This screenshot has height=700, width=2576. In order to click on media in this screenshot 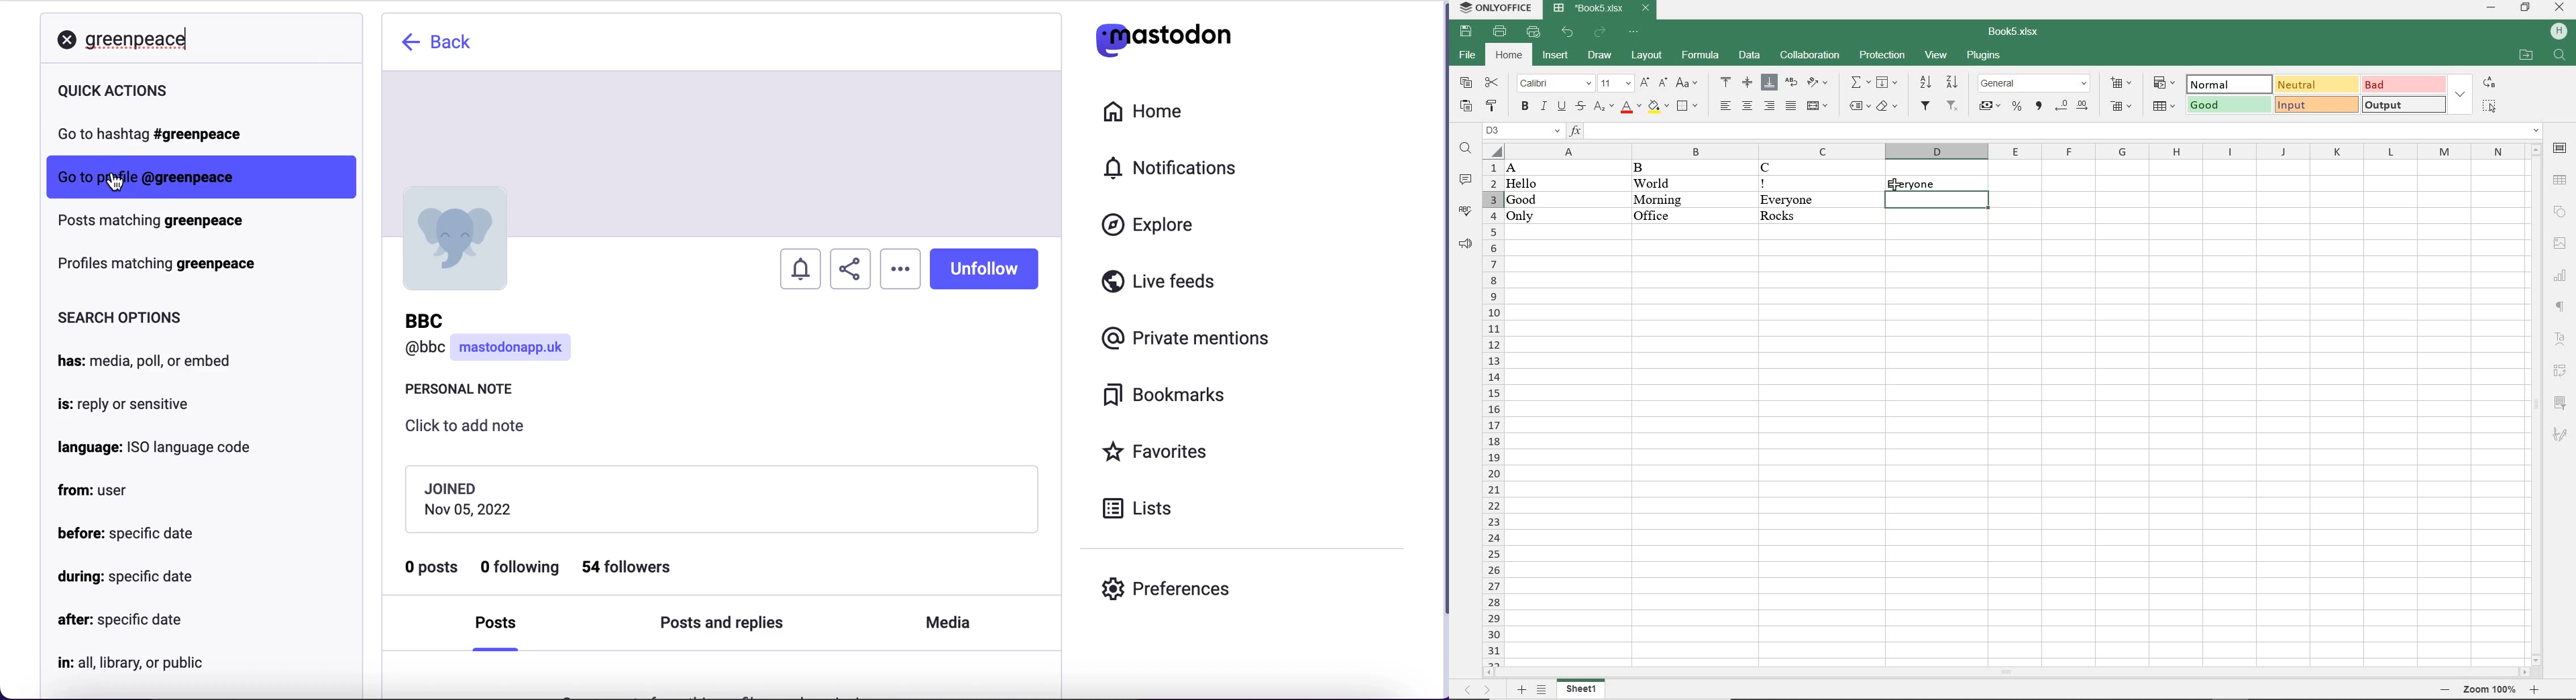, I will do `click(946, 623)`.